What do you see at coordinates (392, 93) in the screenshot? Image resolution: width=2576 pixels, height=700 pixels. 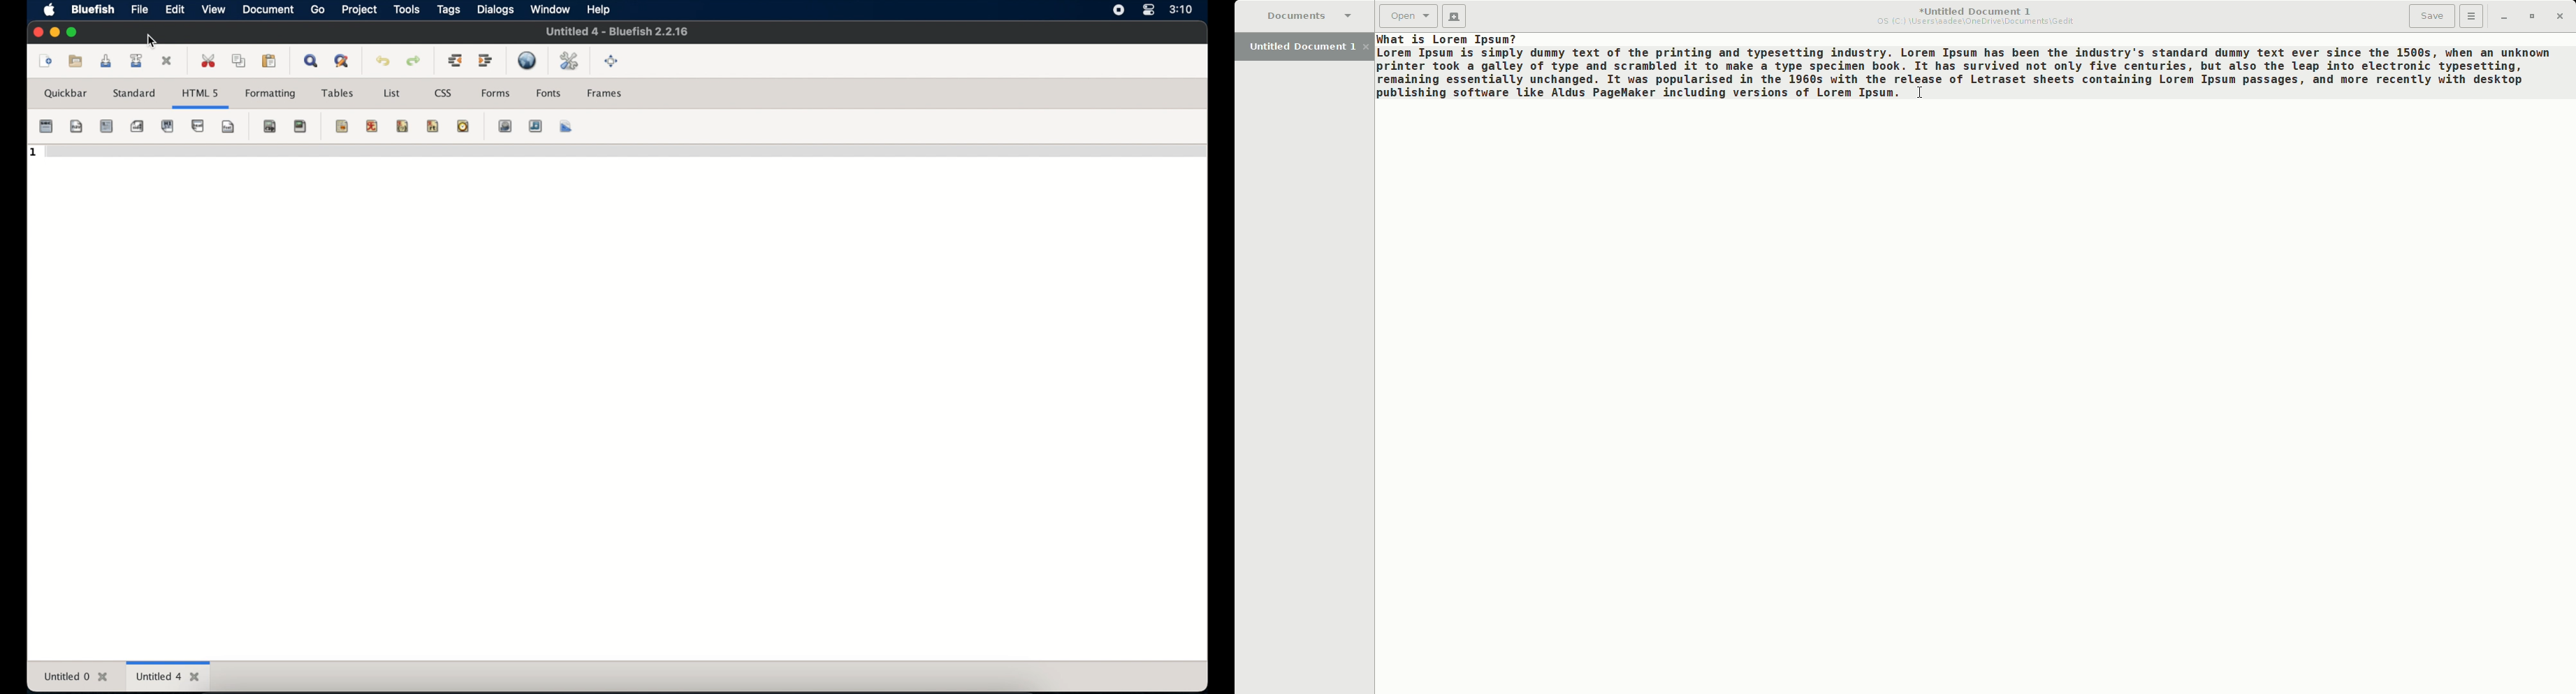 I see `list` at bounding box center [392, 93].